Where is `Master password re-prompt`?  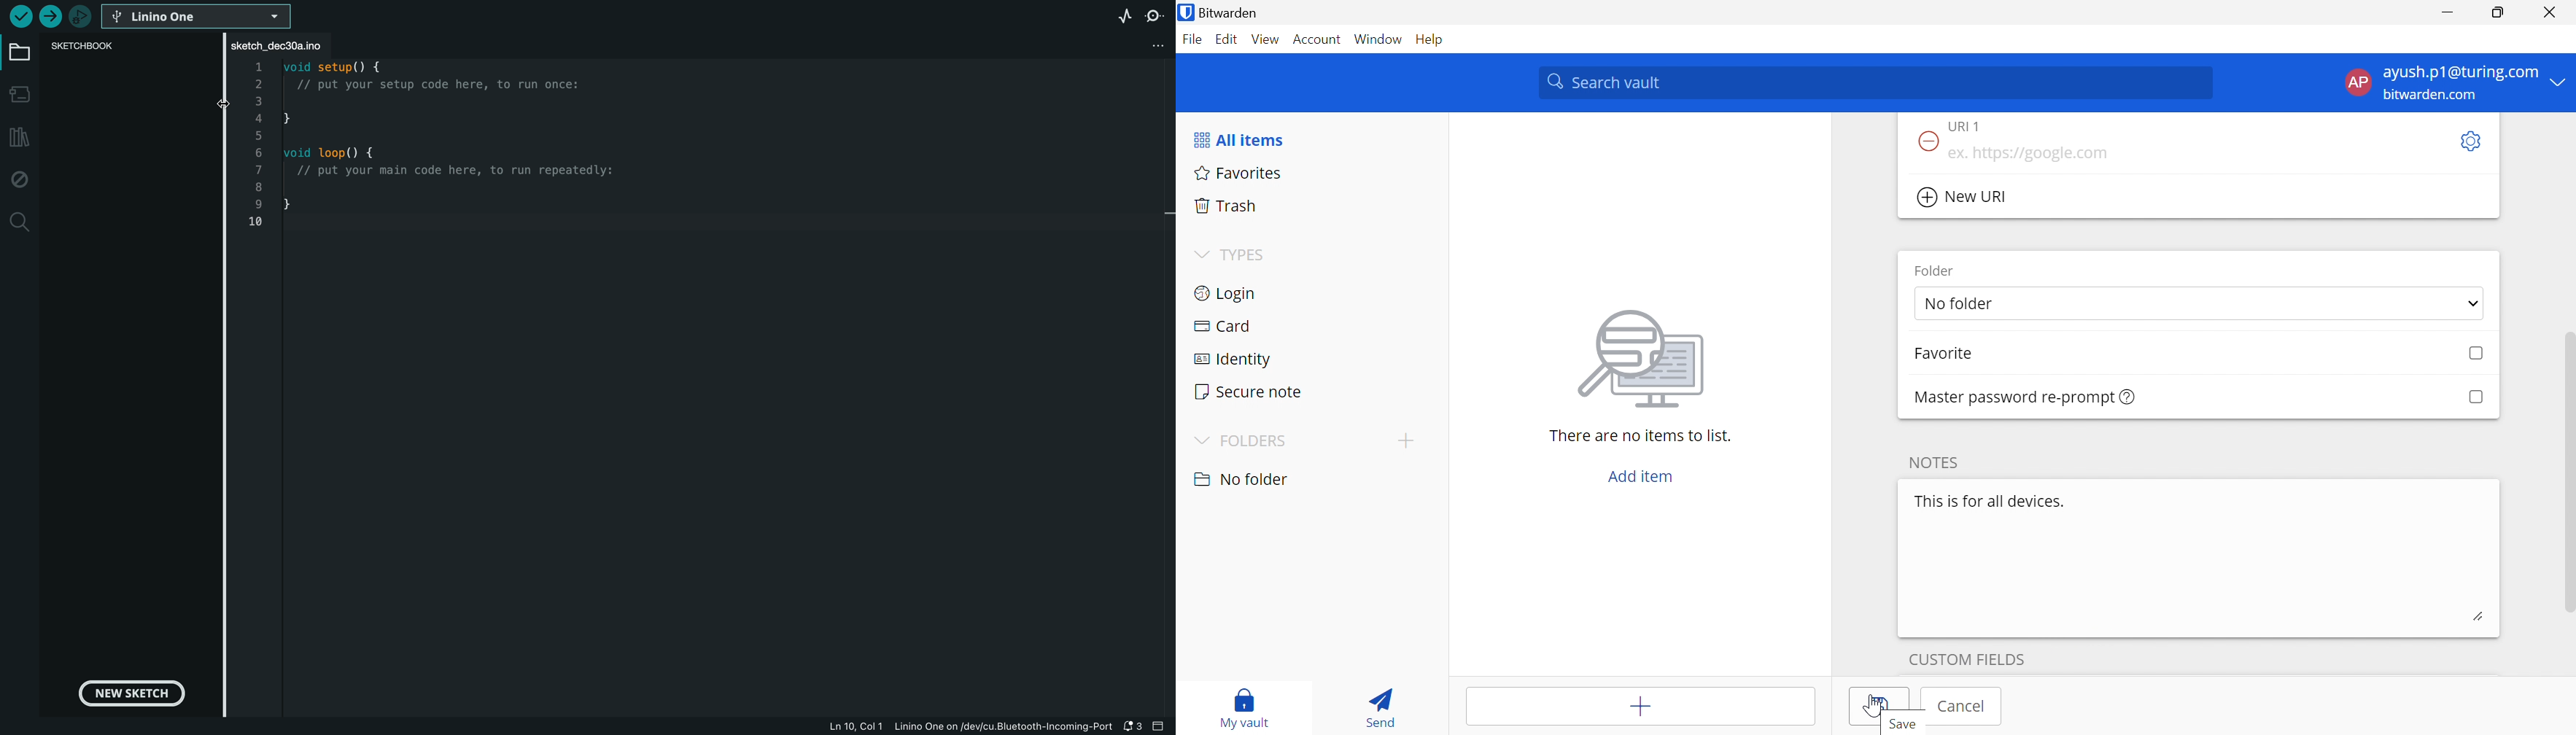 Master password re-prompt is located at coordinates (2026, 397).